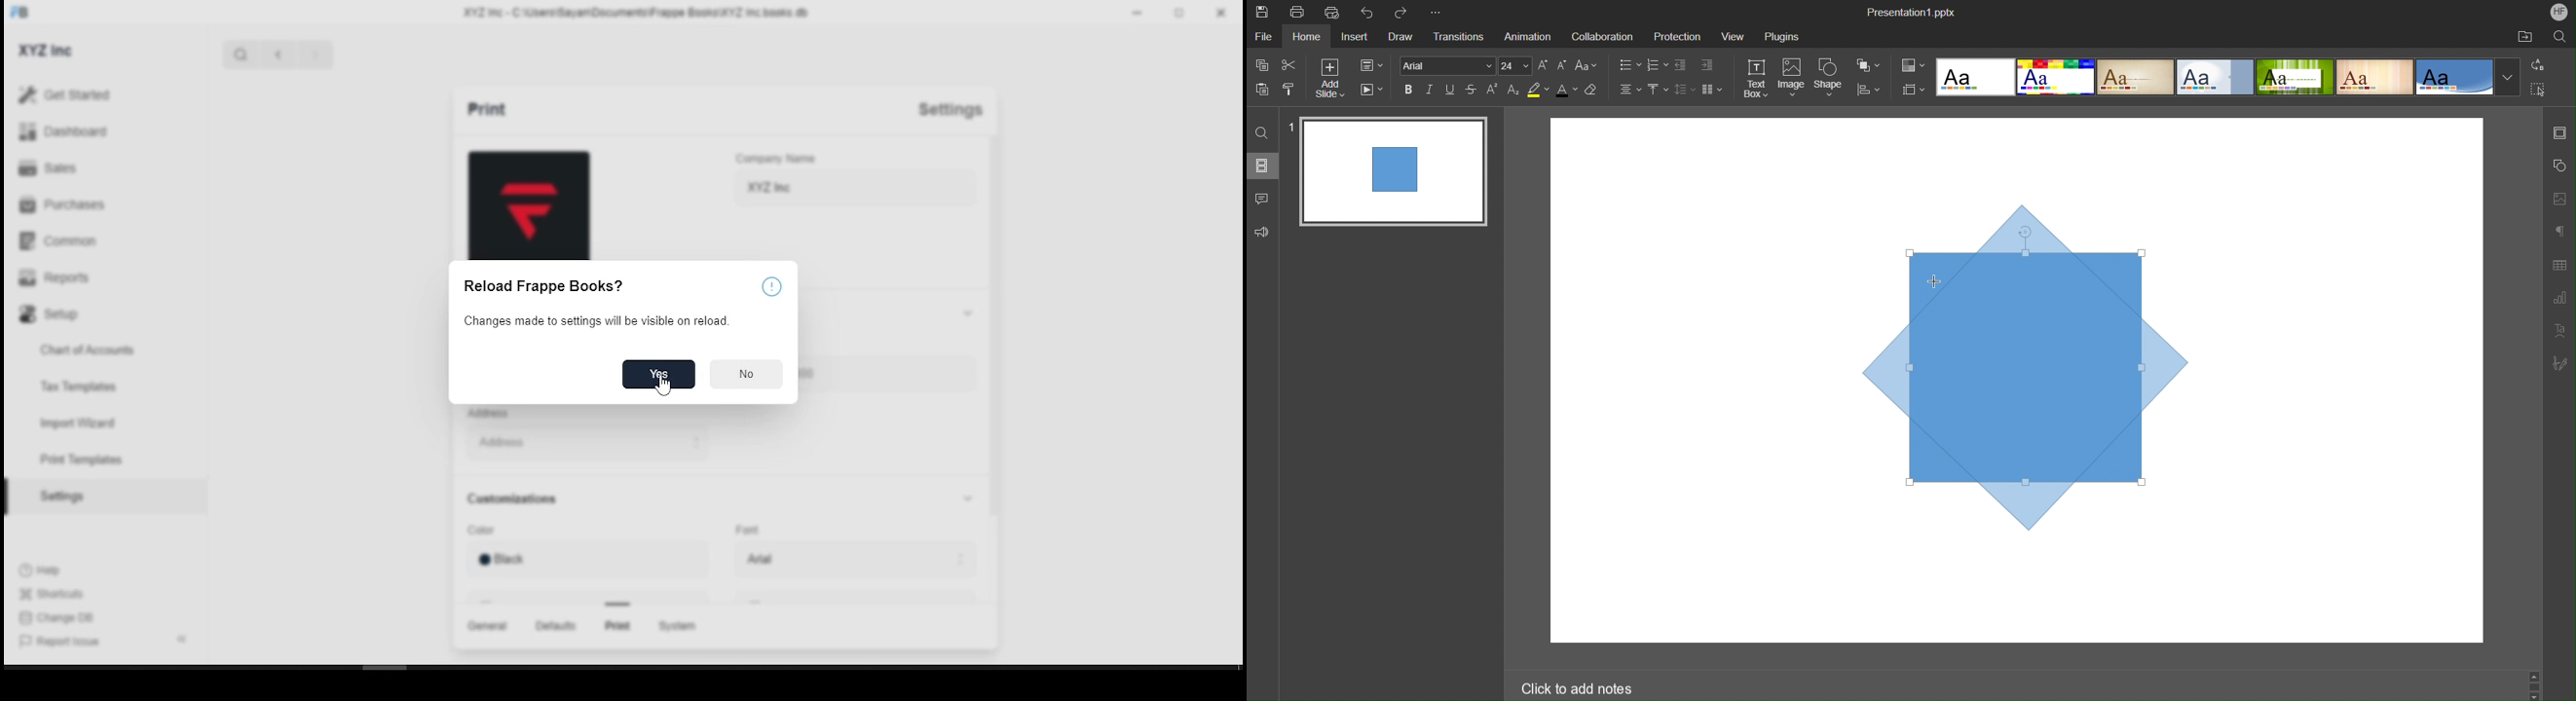 The height and width of the screenshot is (728, 2576). I want to click on Italics, so click(1429, 90).